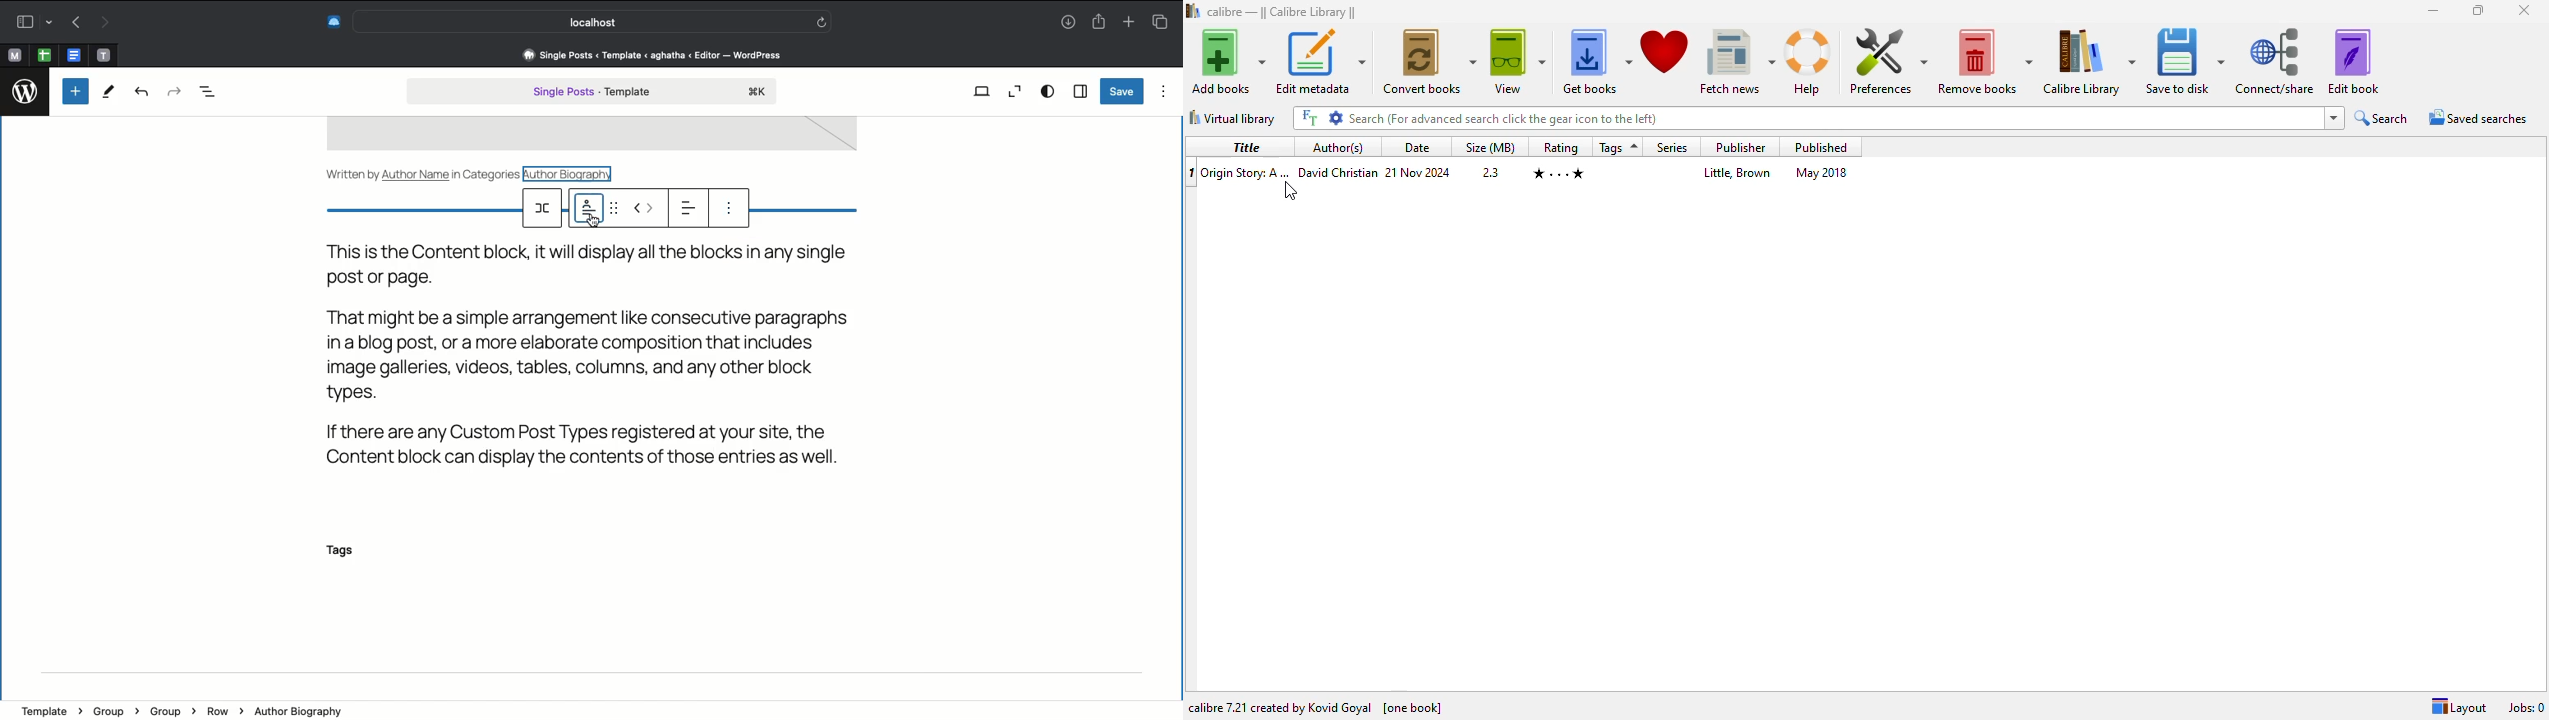  I want to click on Search bar, so click(595, 21).